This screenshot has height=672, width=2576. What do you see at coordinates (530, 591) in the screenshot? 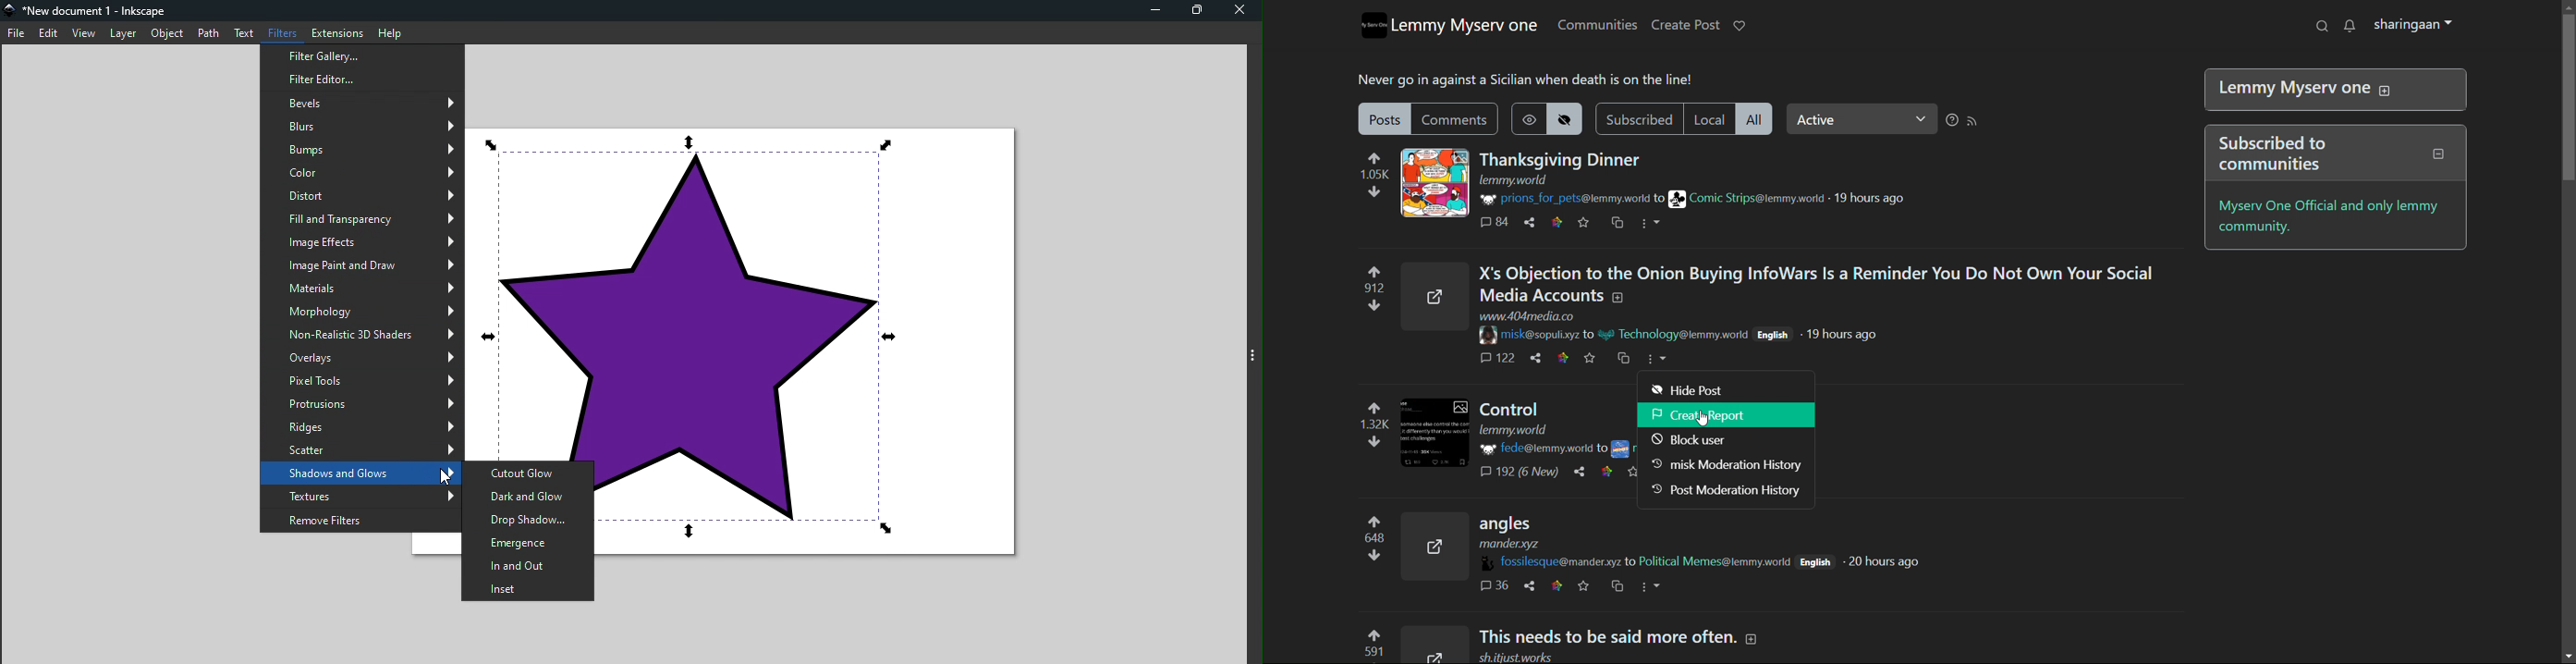
I see `Inset` at bounding box center [530, 591].